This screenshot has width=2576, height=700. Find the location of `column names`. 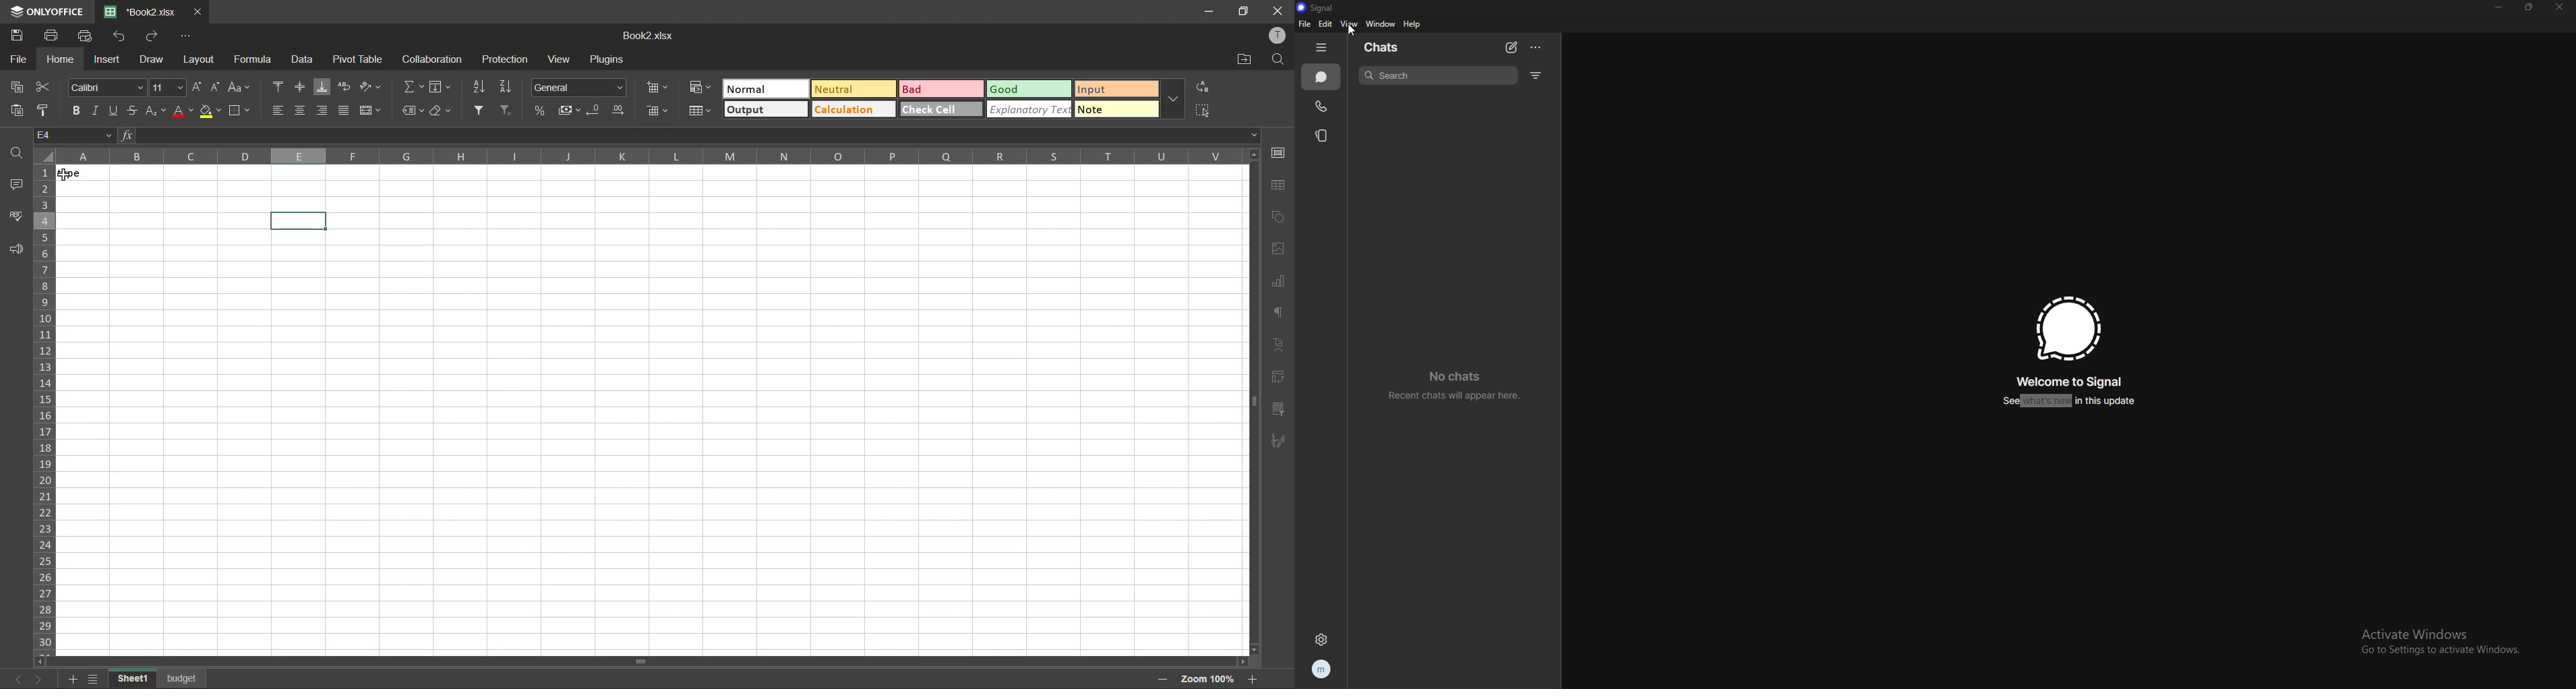

column names is located at coordinates (647, 158).